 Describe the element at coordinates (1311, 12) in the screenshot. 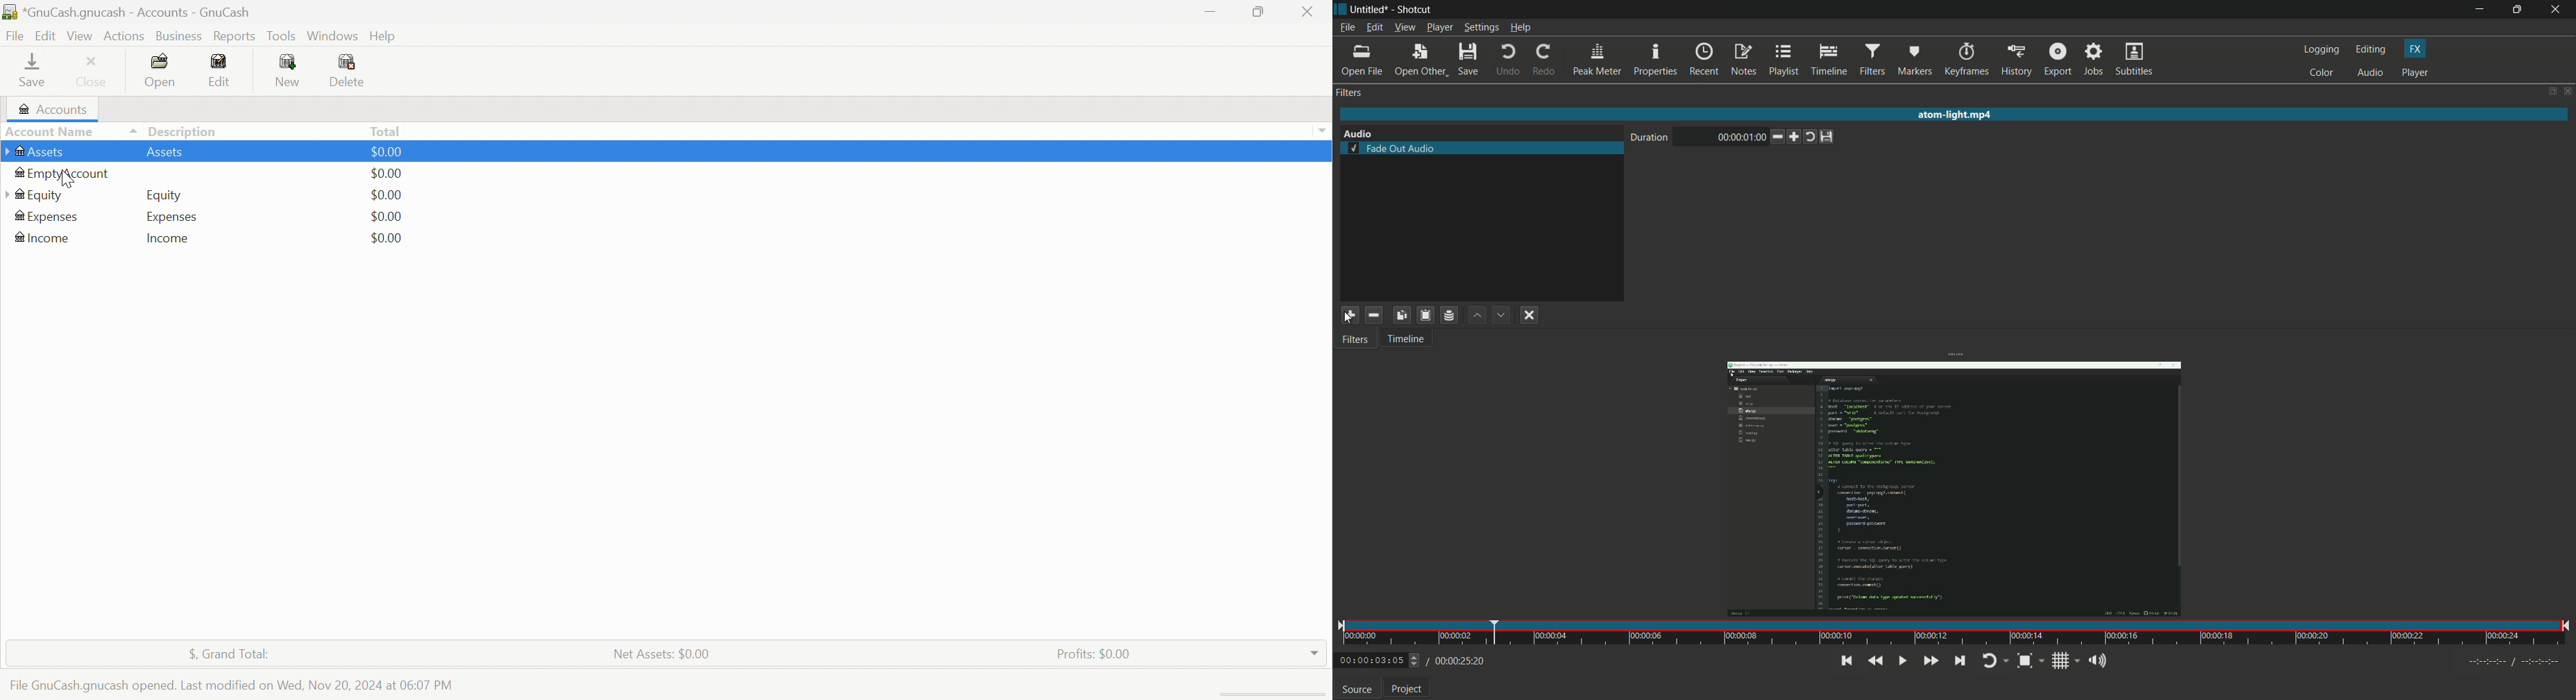

I see `Close` at that location.